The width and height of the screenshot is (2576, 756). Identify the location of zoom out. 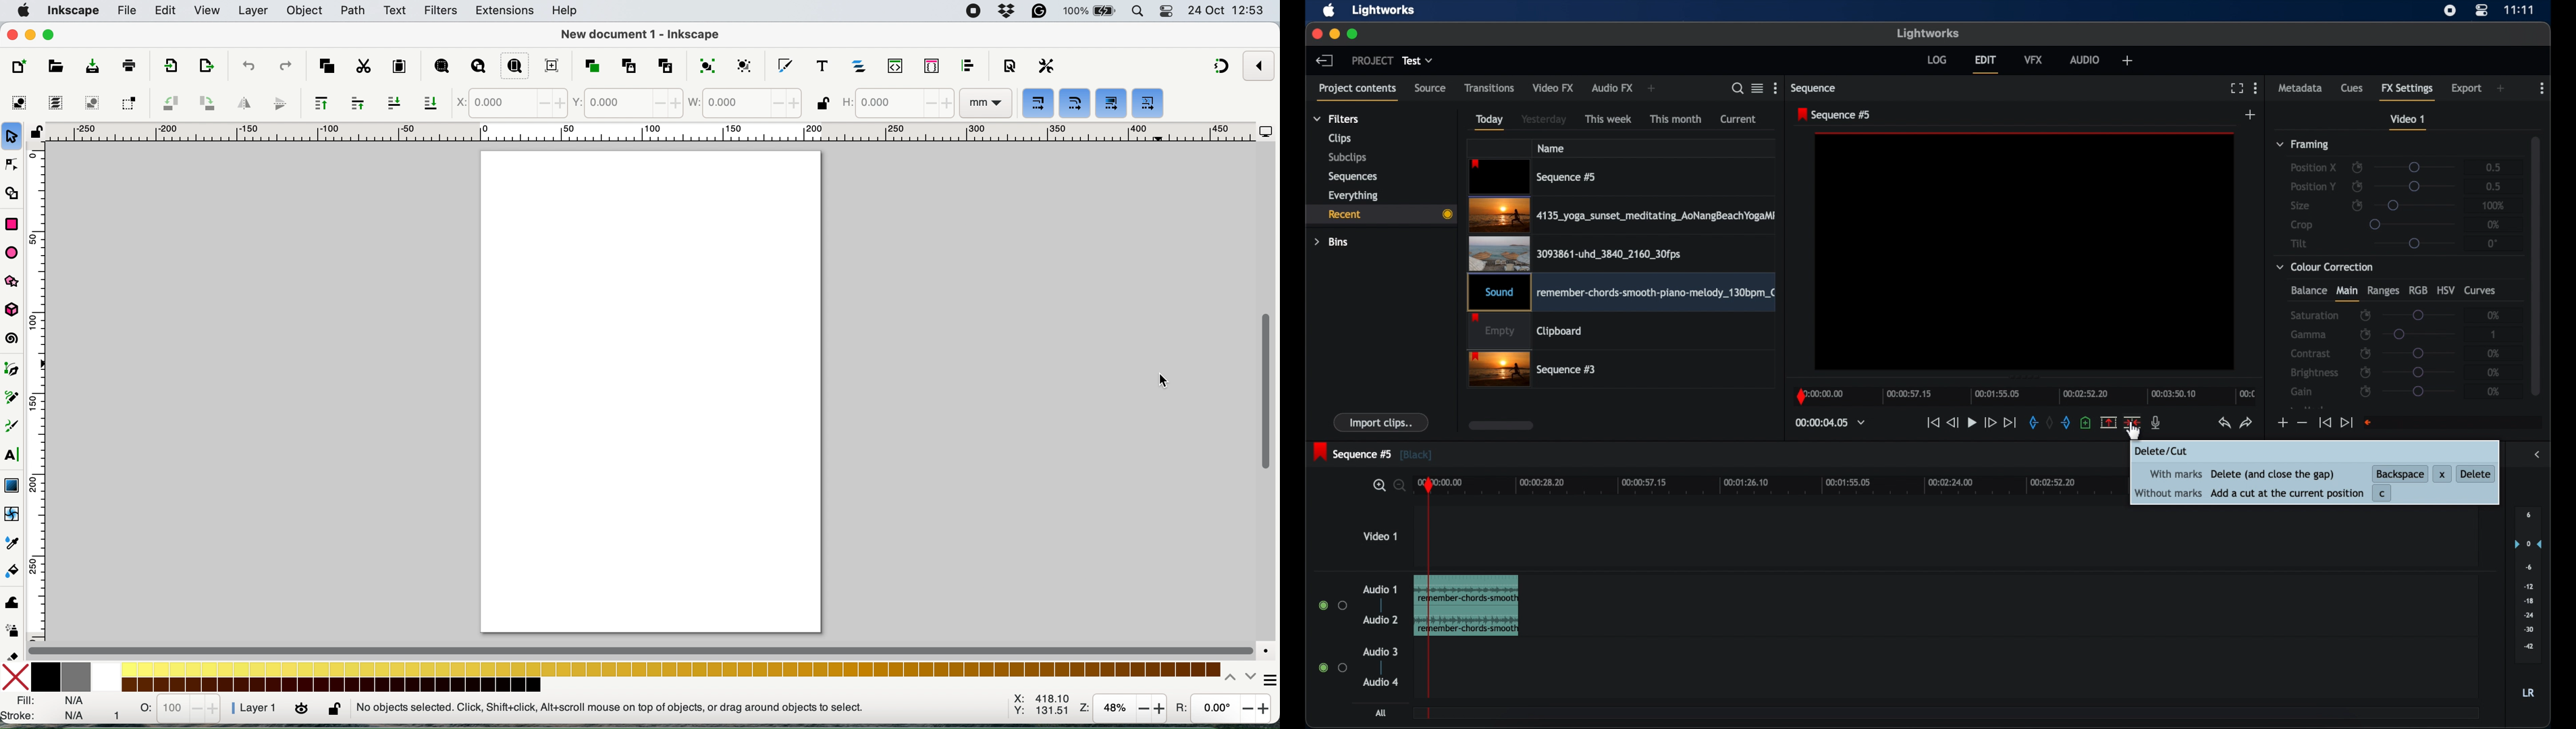
(1397, 487).